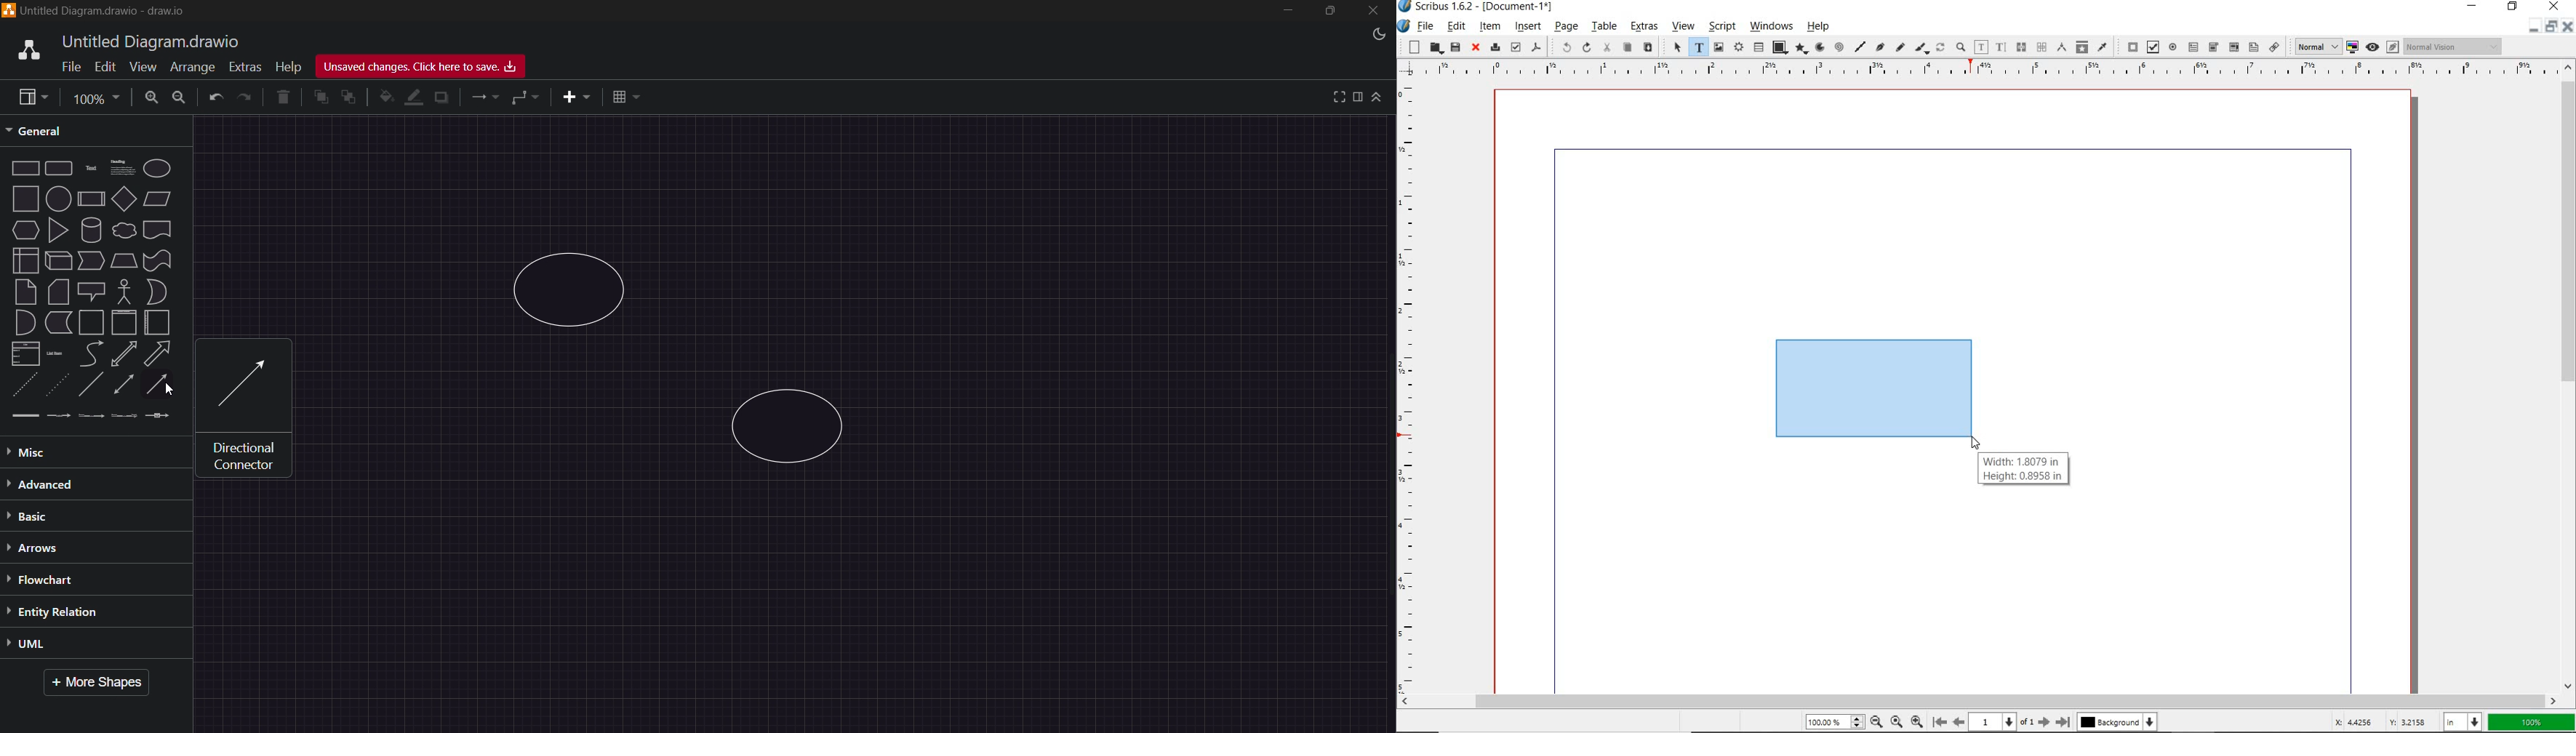 This screenshot has height=756, width=2576. Describe the element at coordinates (66, 645) in the screenshot. I see `UML` at that location.